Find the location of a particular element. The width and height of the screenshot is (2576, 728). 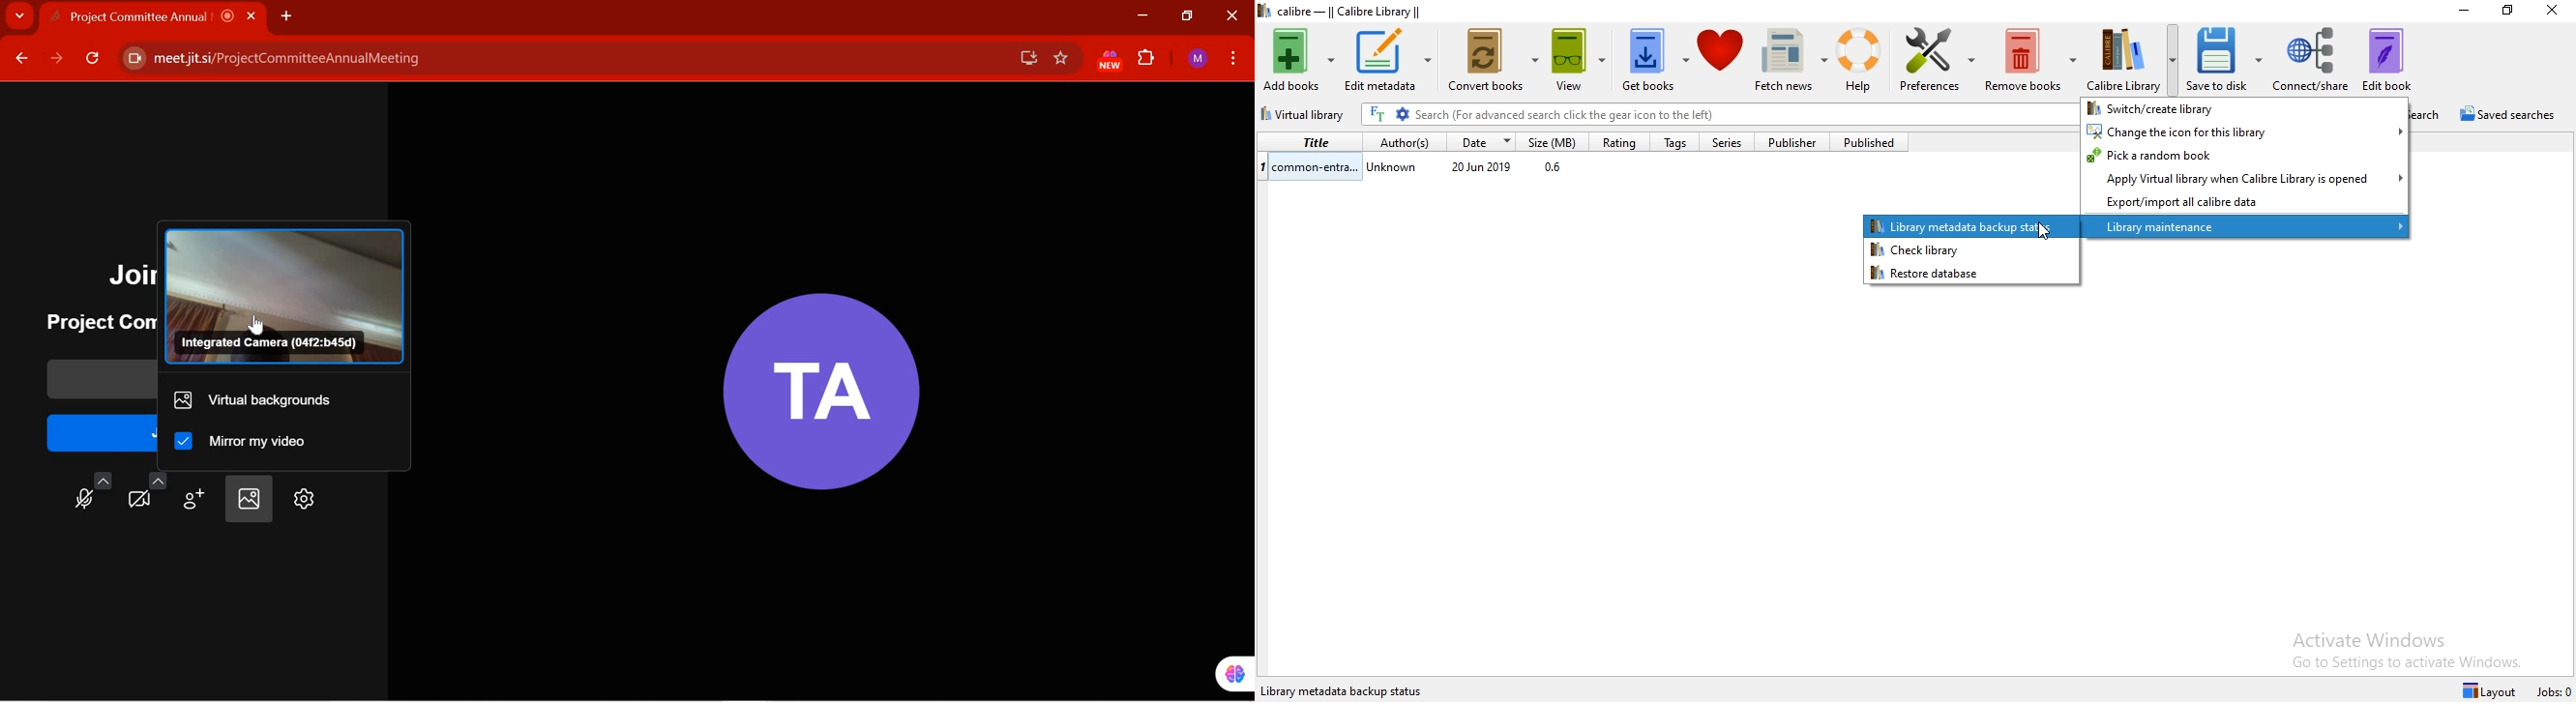

Fetch news is located at coordinates (1793, 62).